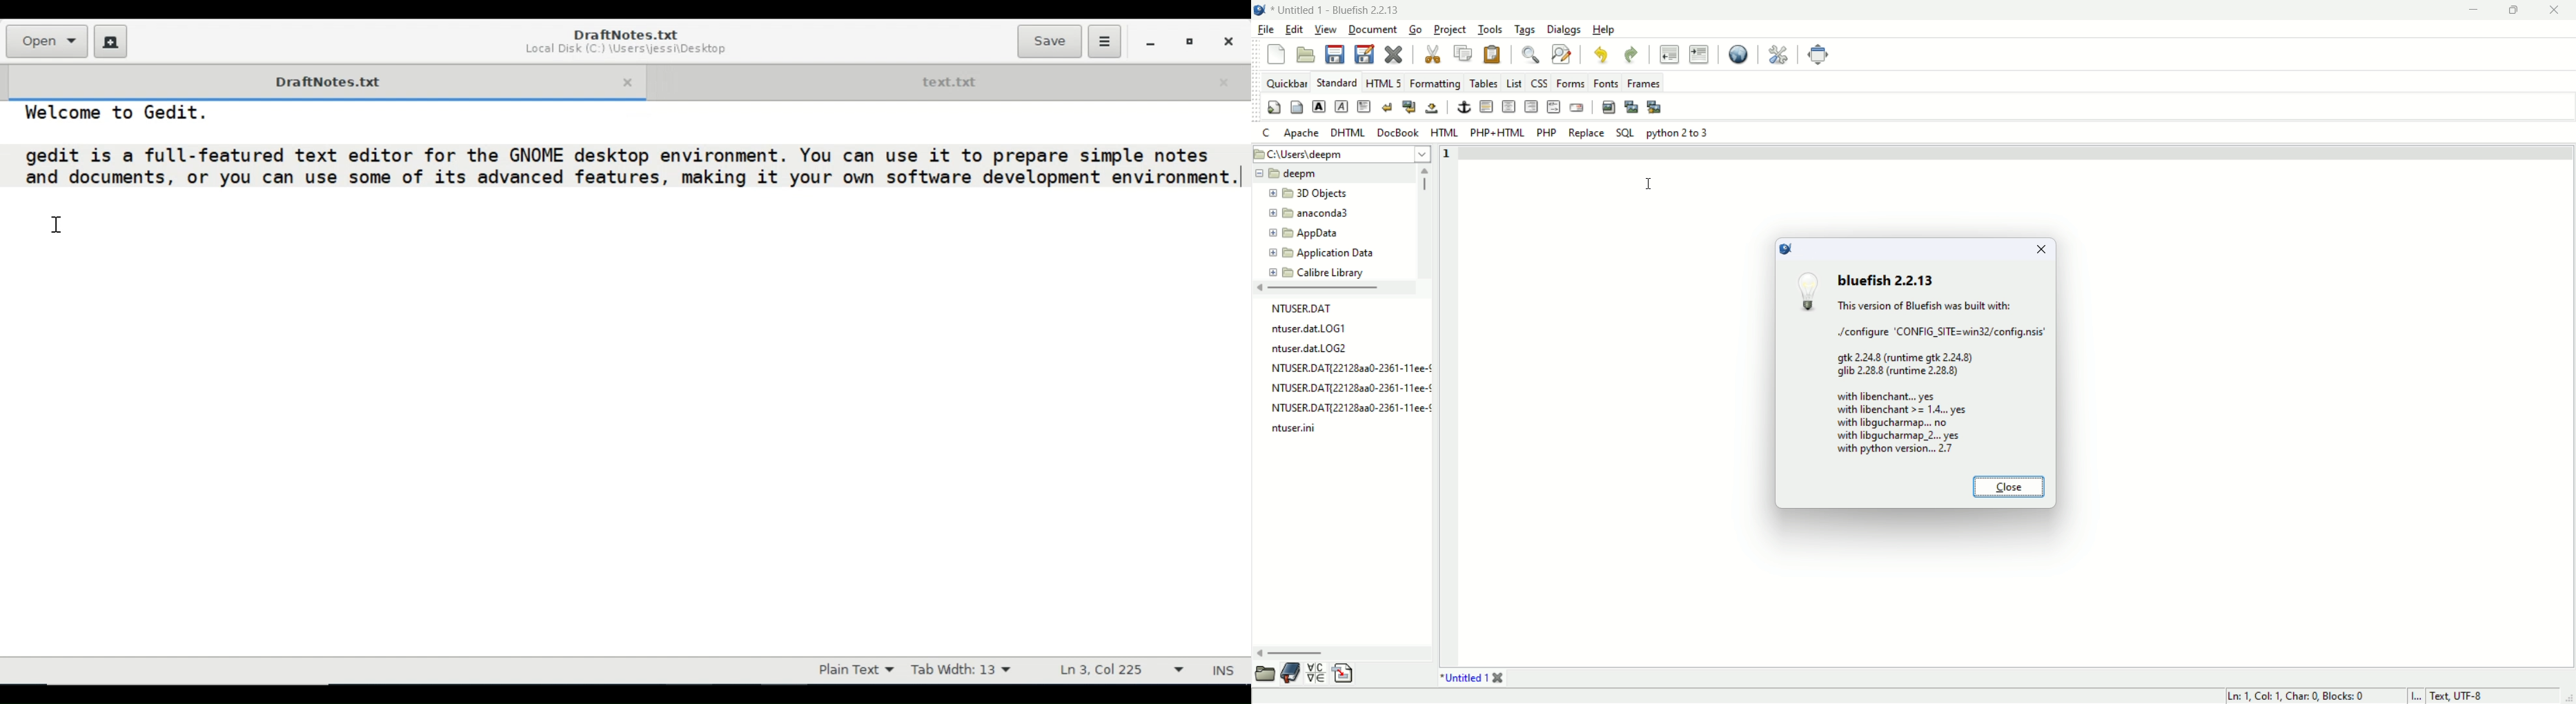  I want to click on go, so click(1415, 30).